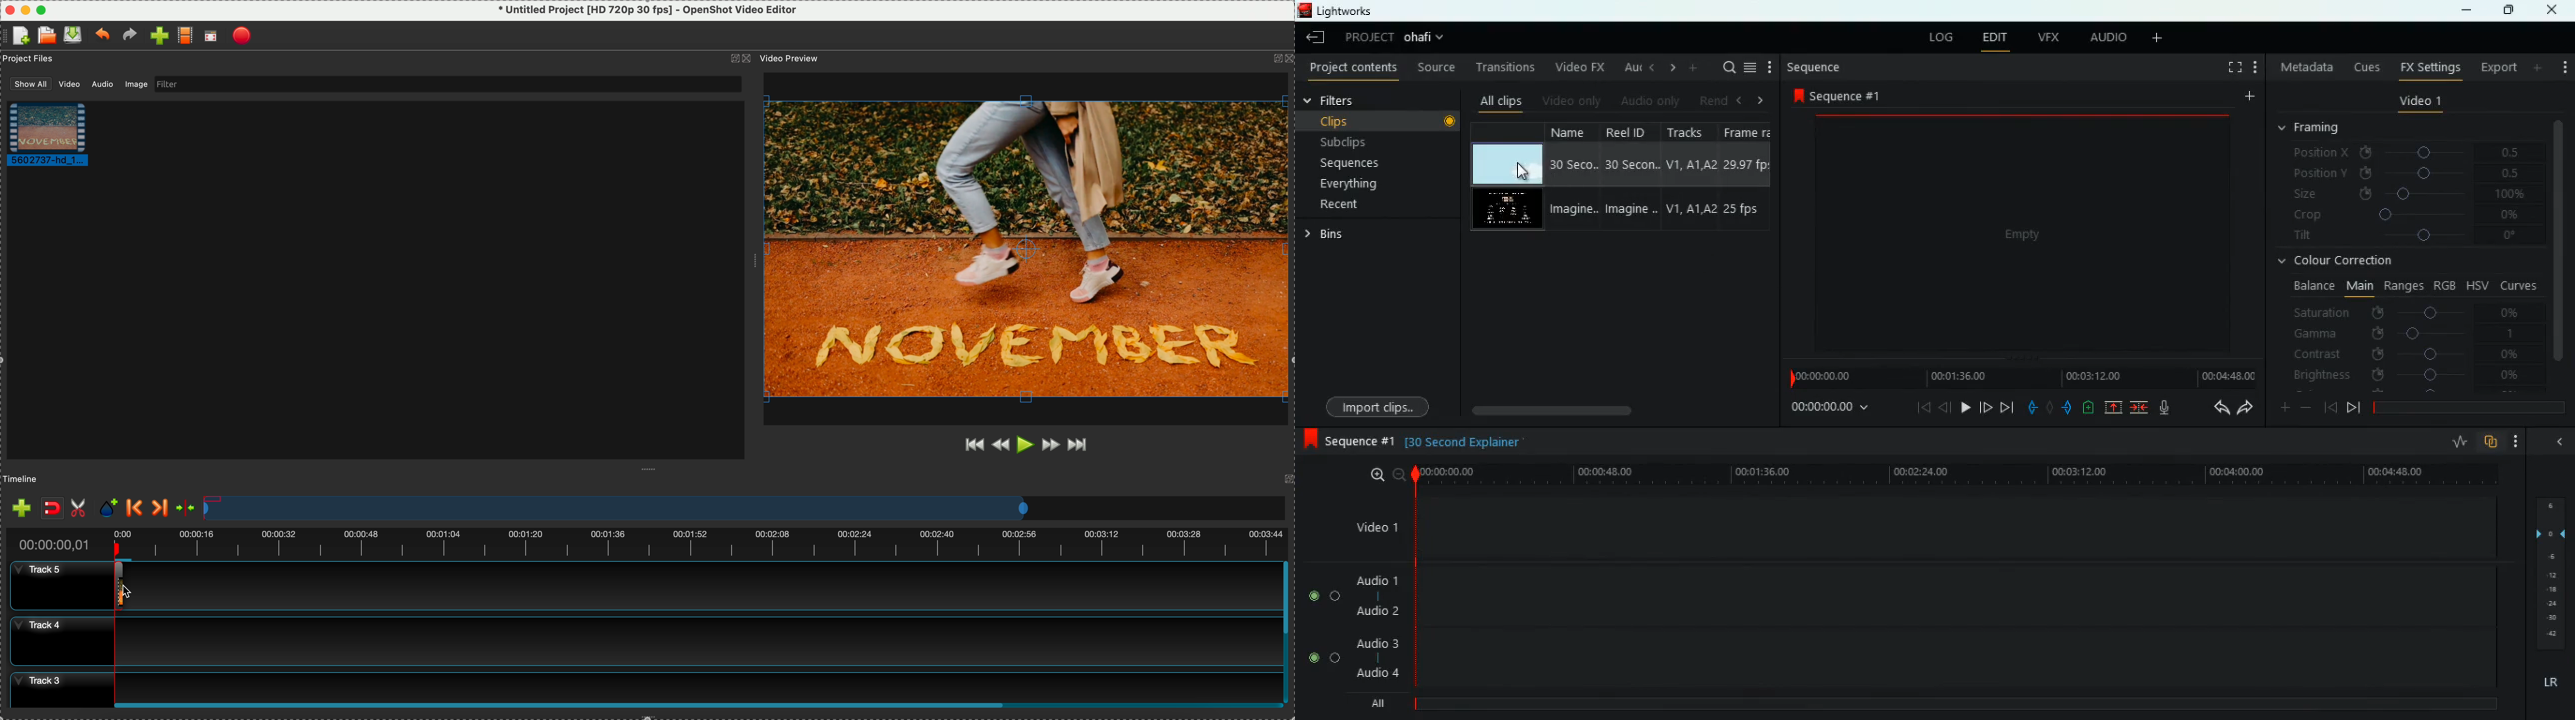  What do you see at coordinates (1502, 66) in the screenshot?
I see `transitions` at bounding box center [1502, 66].